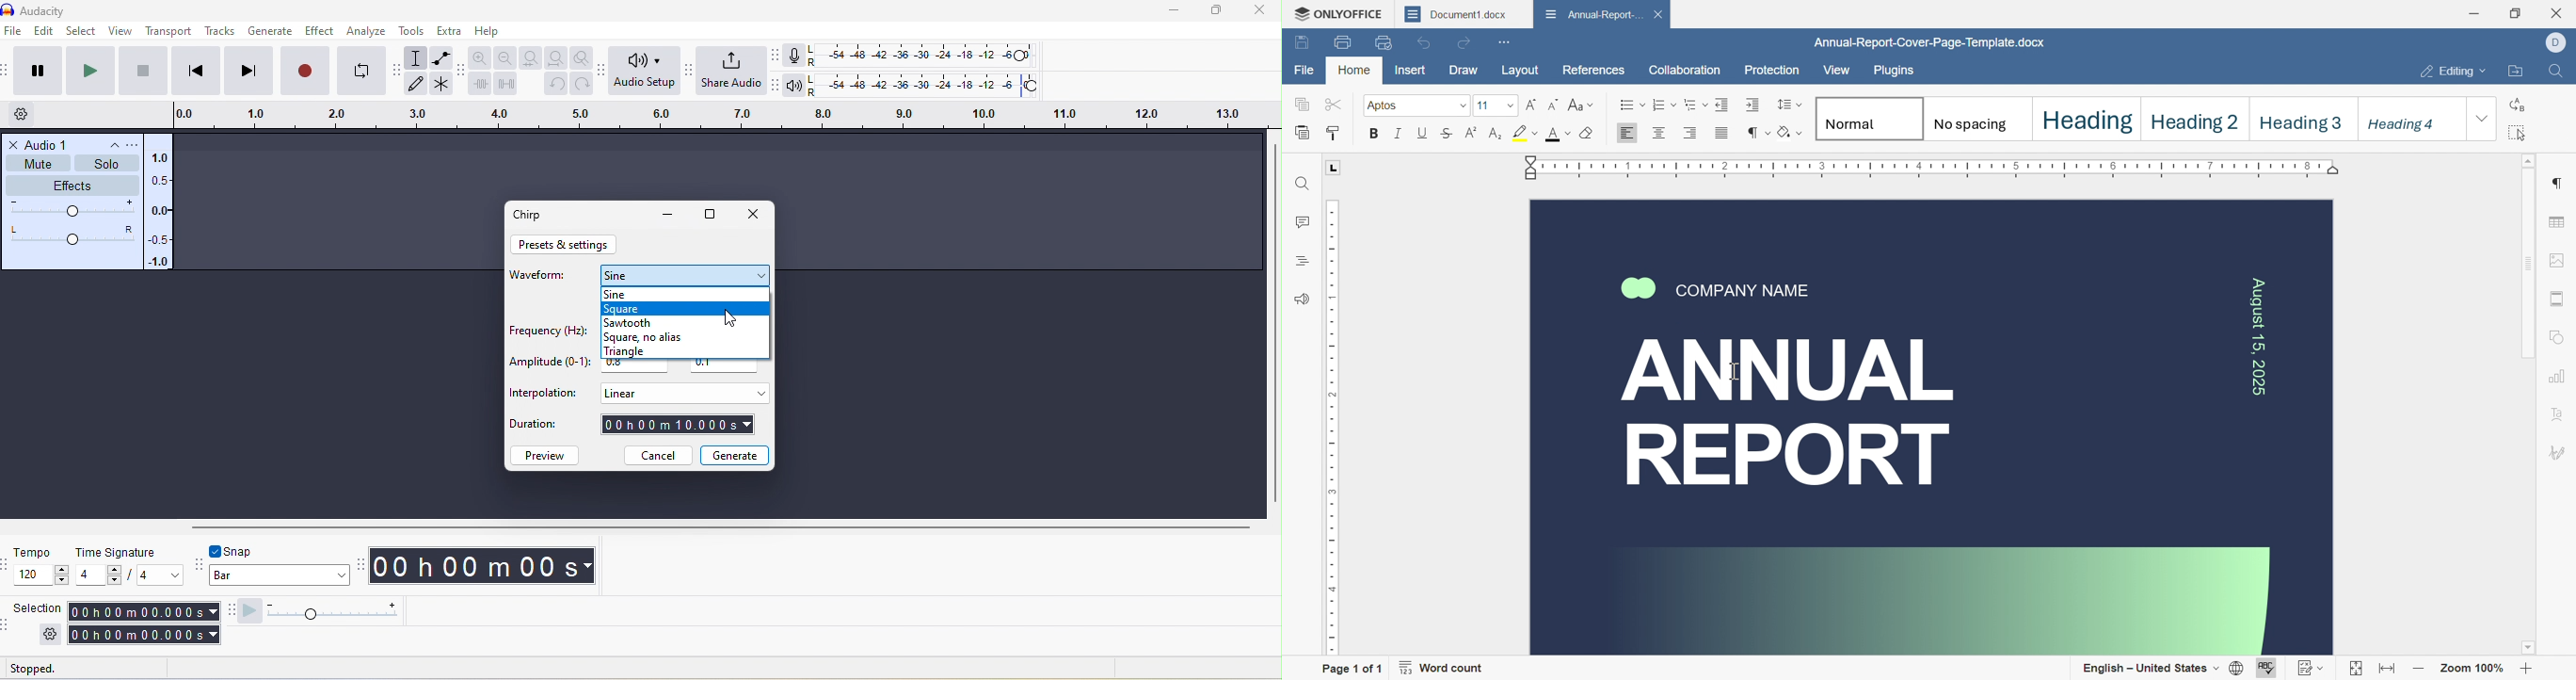 Image resolution: width=2576 pixels, height=700 pixels. What do you see at coordinates (735, 454) in the screenshot?
I see `generate` at bounding box center [735, 454].